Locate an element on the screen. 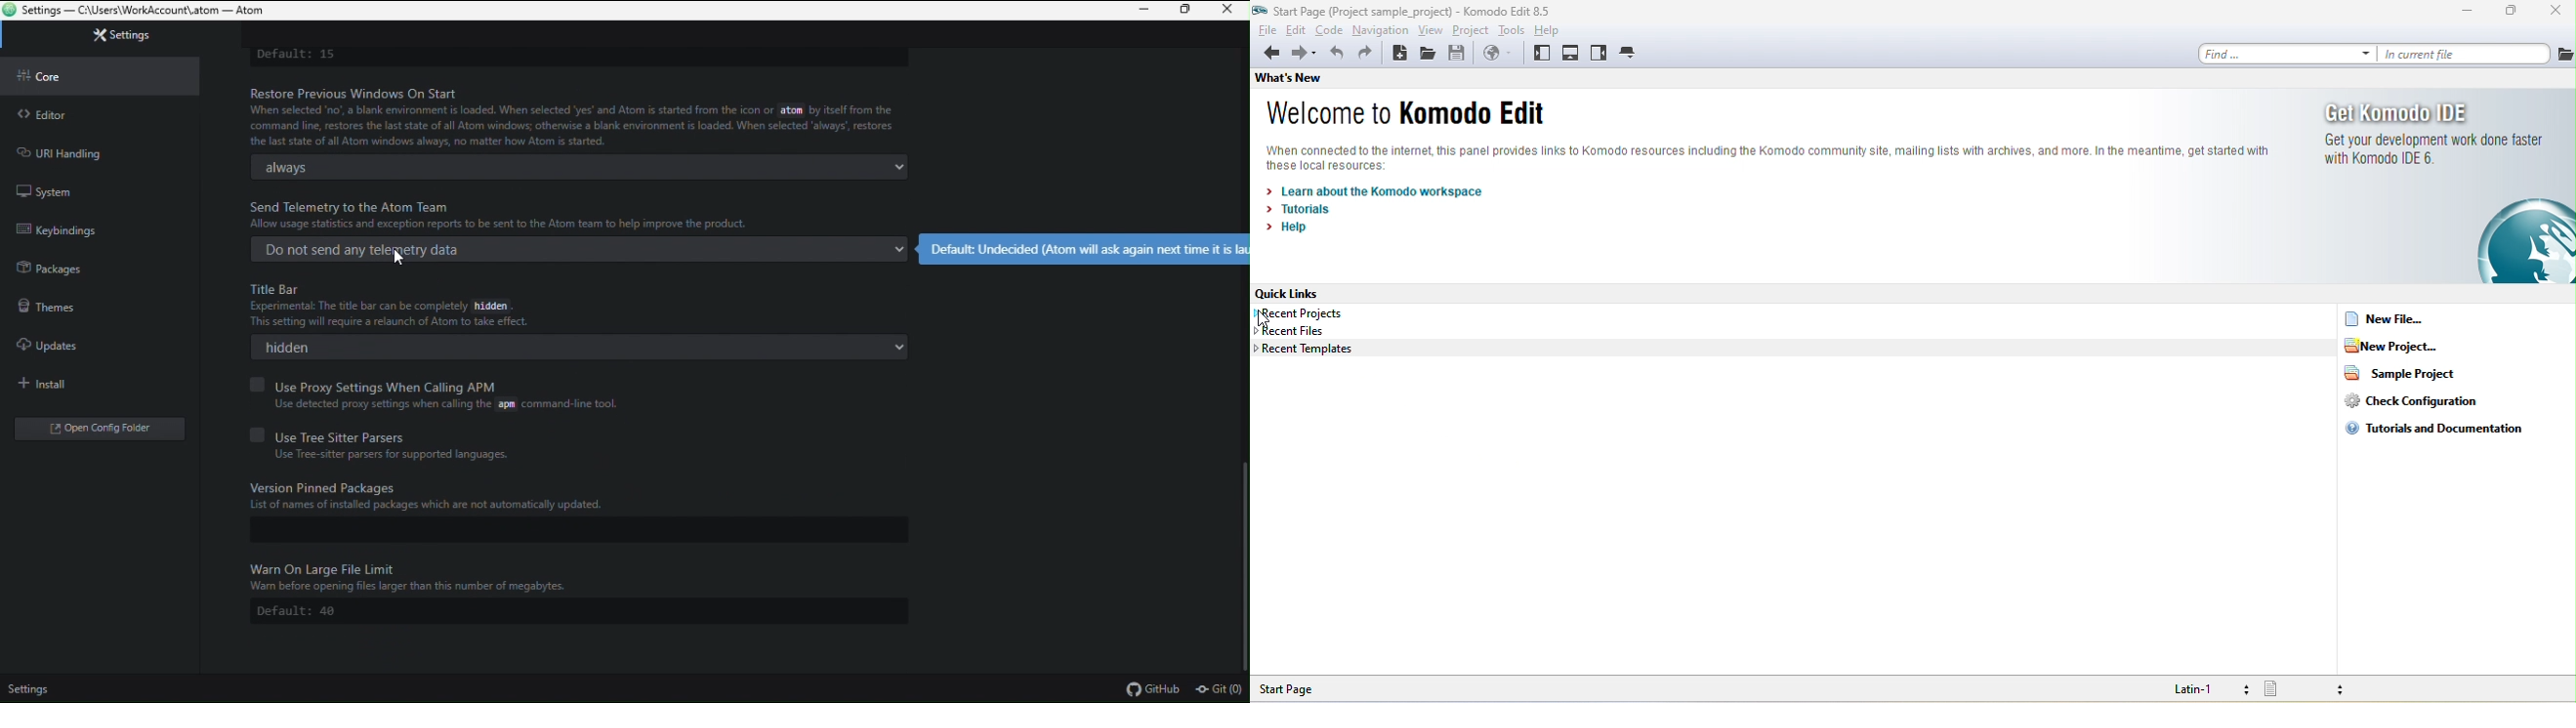 This screenshot has height=728, width=2576. git is located at coordinates (1221, 690).